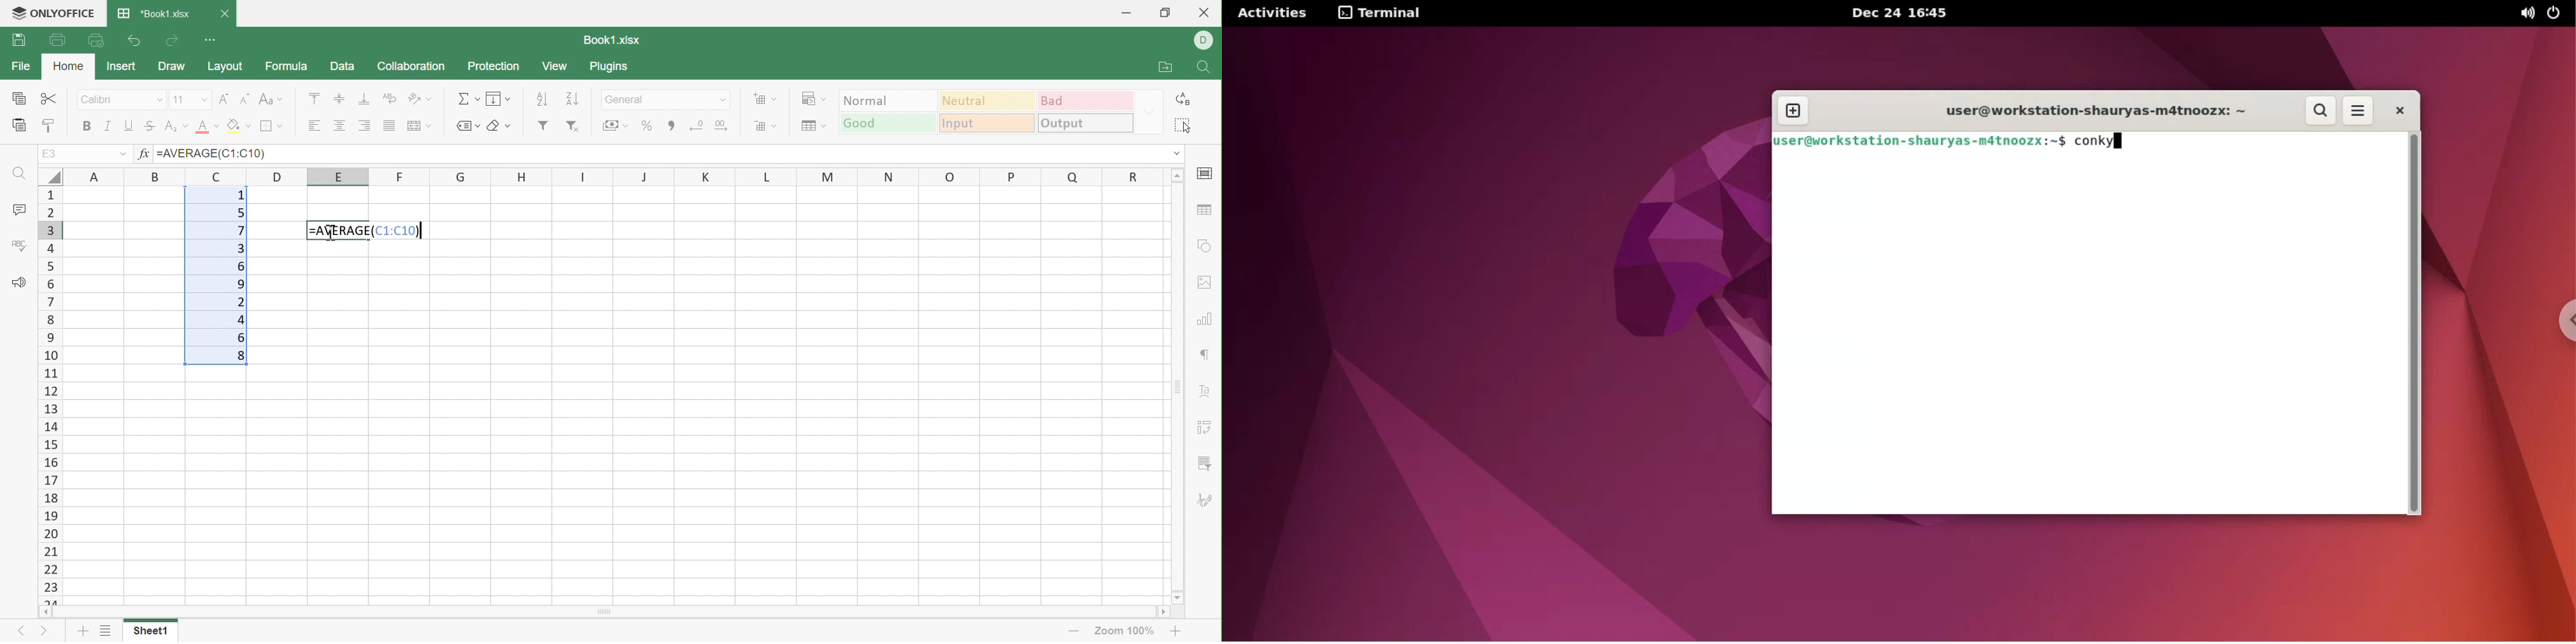 This screenshot has height=644, width=2576. Describe the element at coordinates (673, 126) in the screenshot. I see `Comma style` at that location.